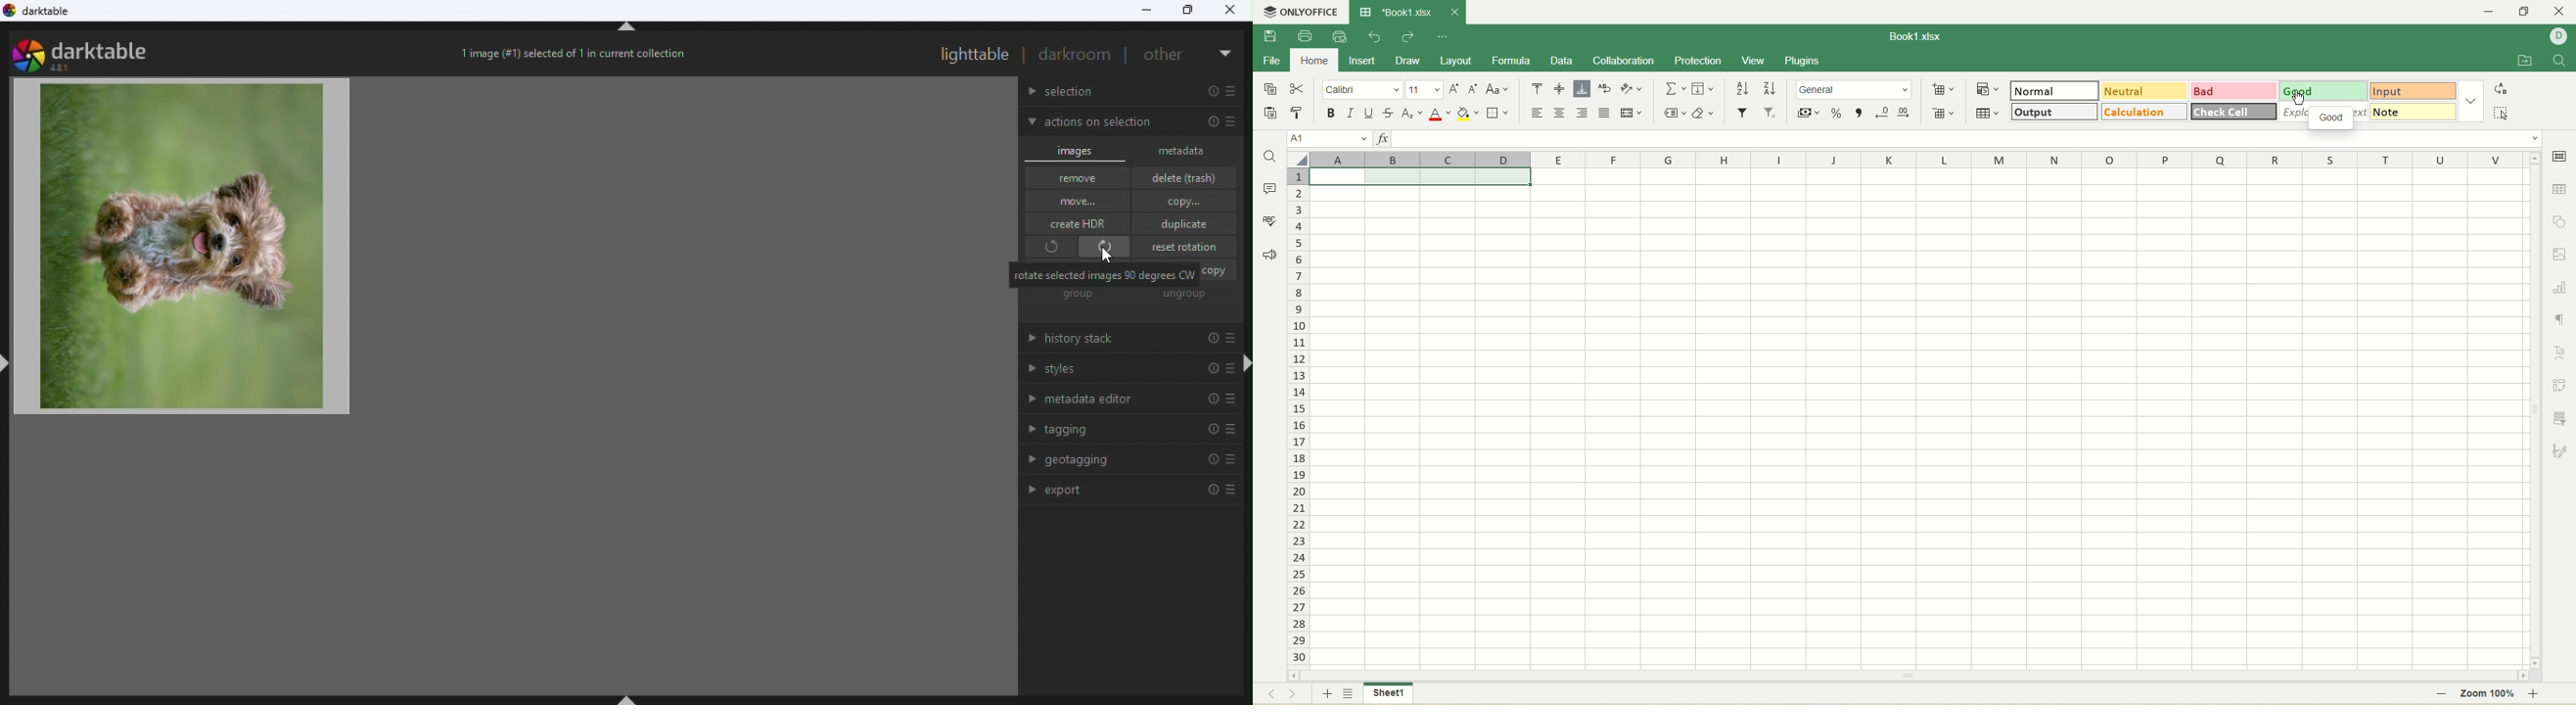 Image resolution: width=2576 pixels, height=728 pixels. I want to click on column name, so click(1914, 157).